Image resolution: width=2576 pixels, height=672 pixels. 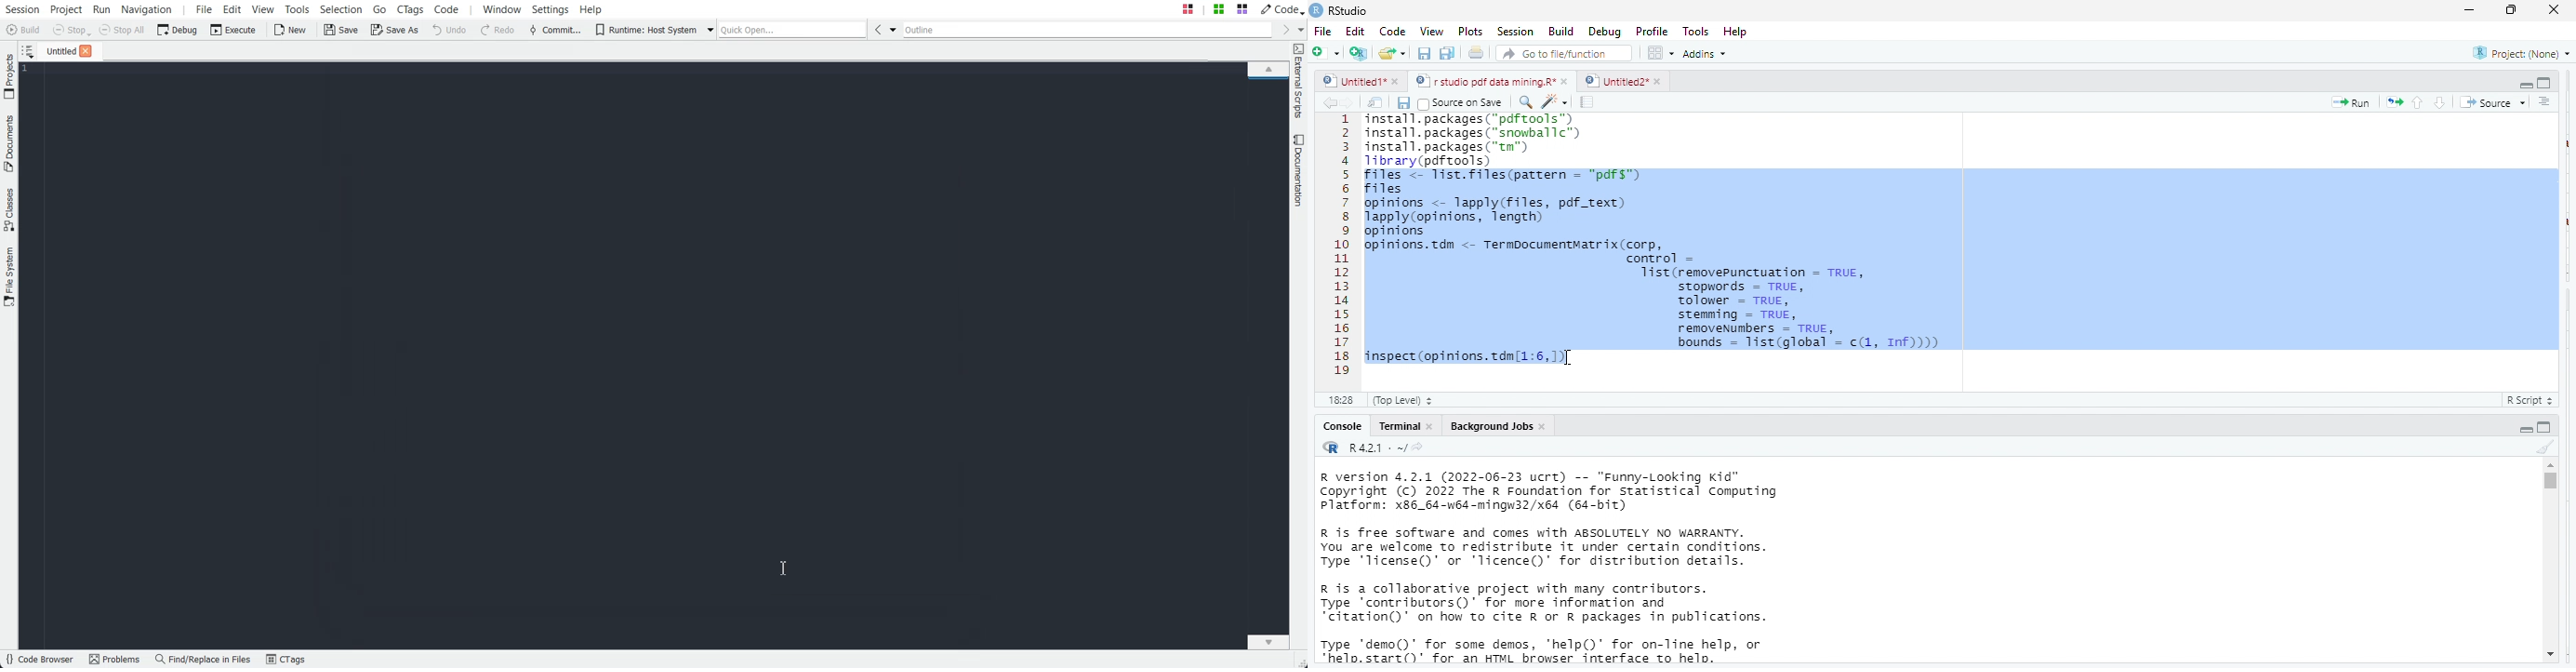 What do you see at coordinates (2556, 10) in the screenshot?
I see `close` at bounding box center [2556, 10].